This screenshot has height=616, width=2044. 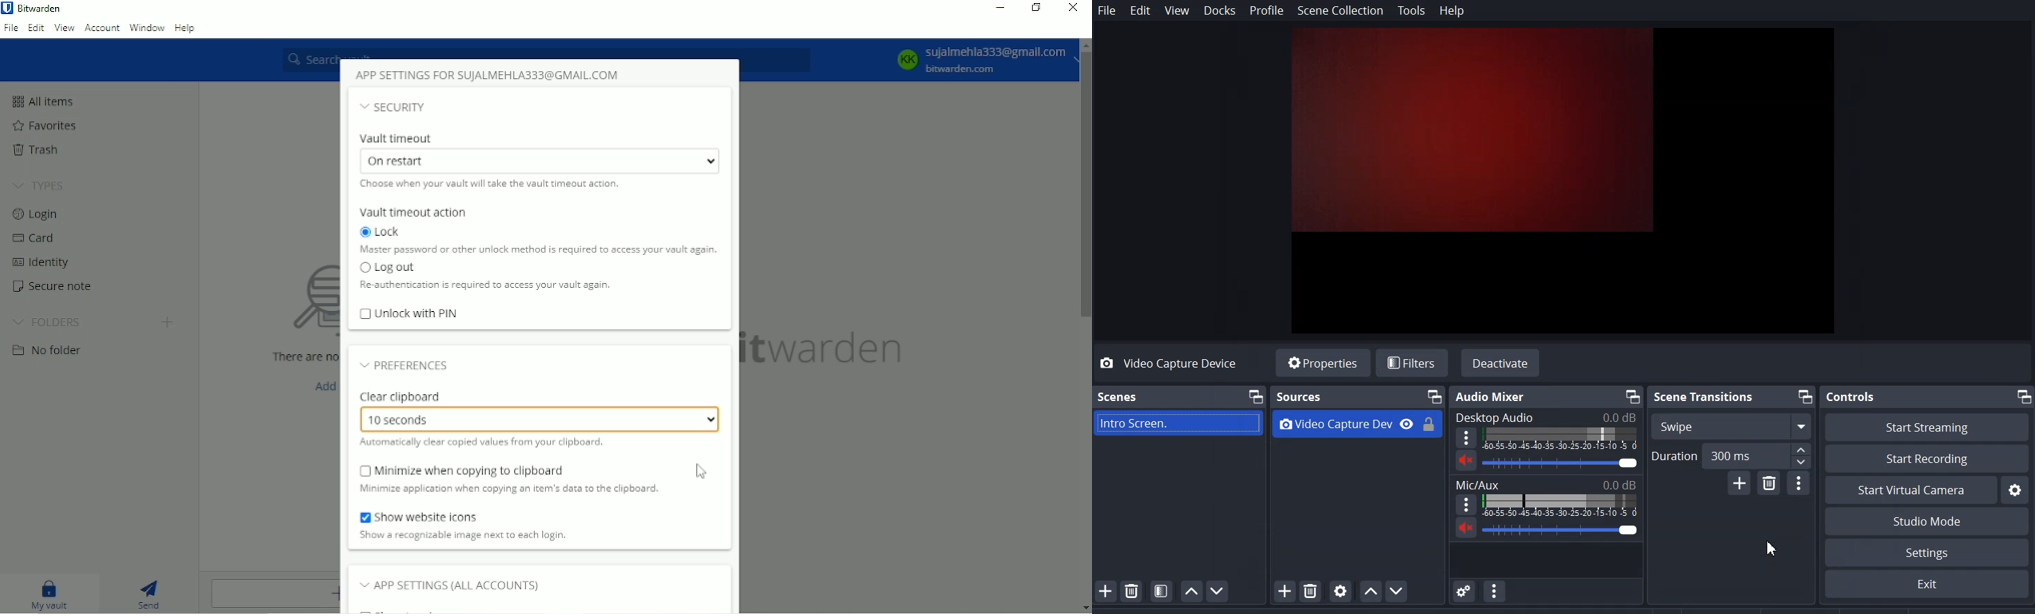 I want to click on Favorites, so click(x=51, y=125).